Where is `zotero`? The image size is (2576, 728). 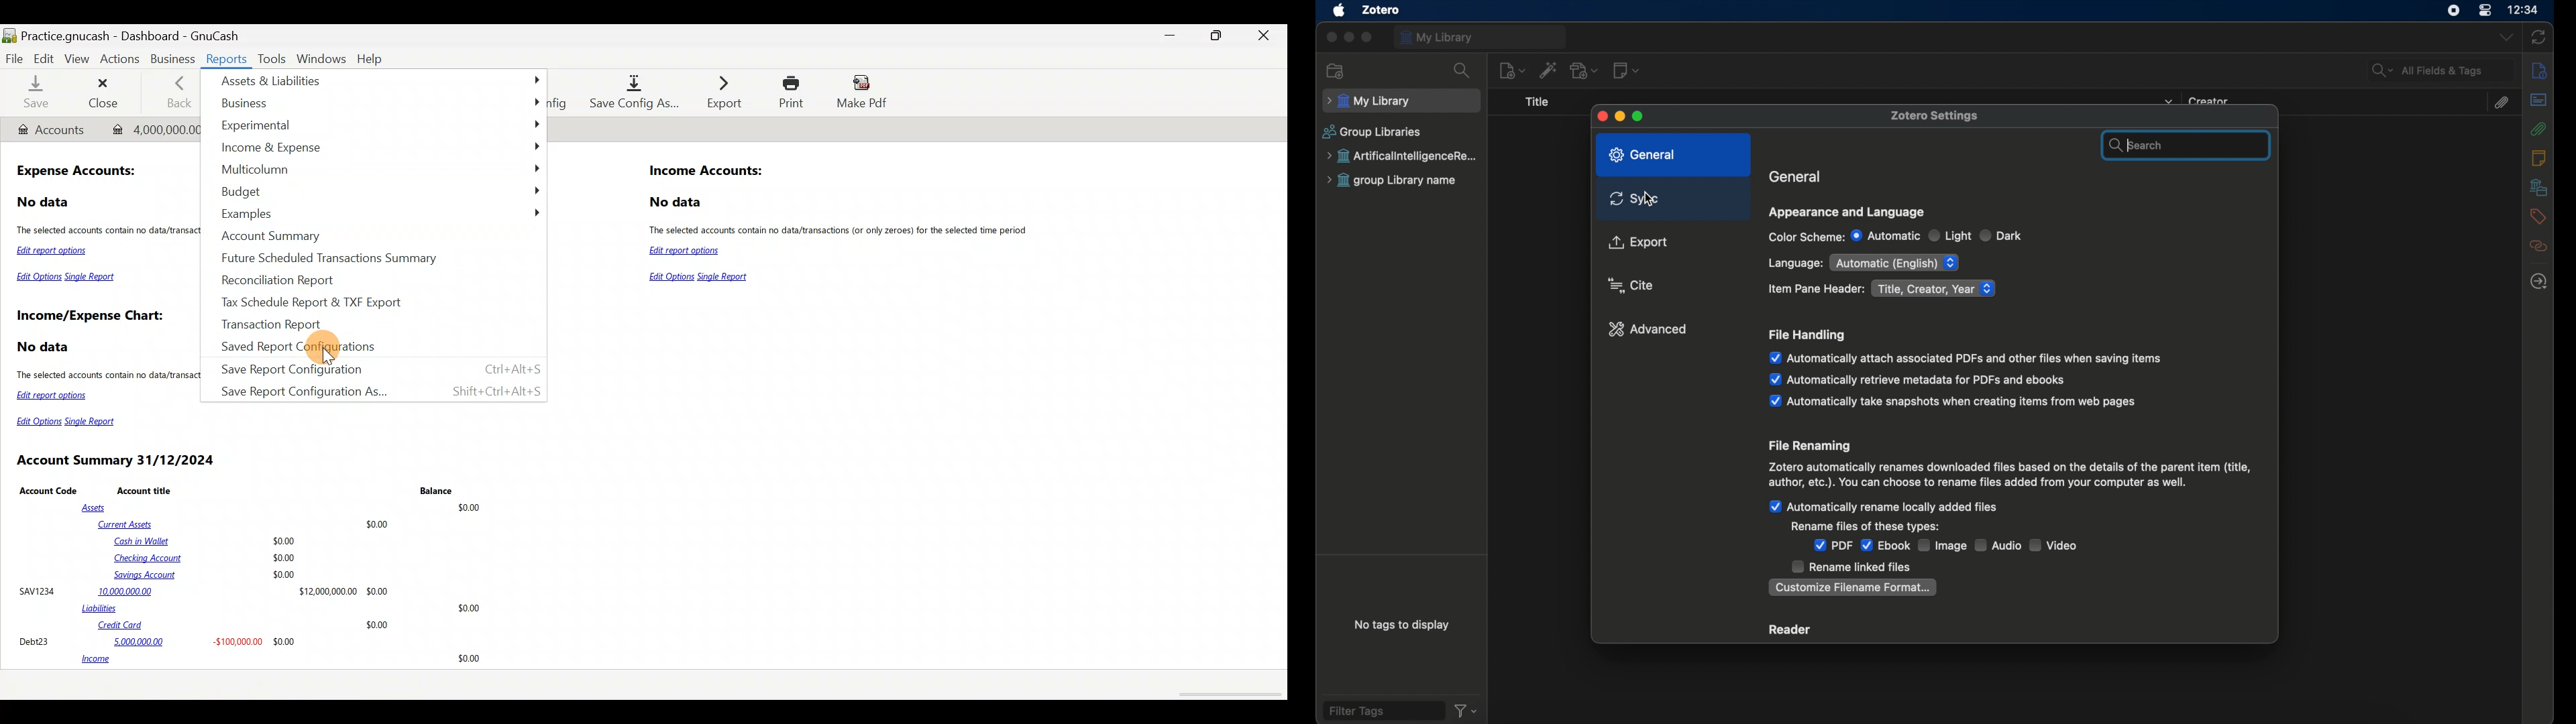 zotero is located at coordinates (1382, 9).